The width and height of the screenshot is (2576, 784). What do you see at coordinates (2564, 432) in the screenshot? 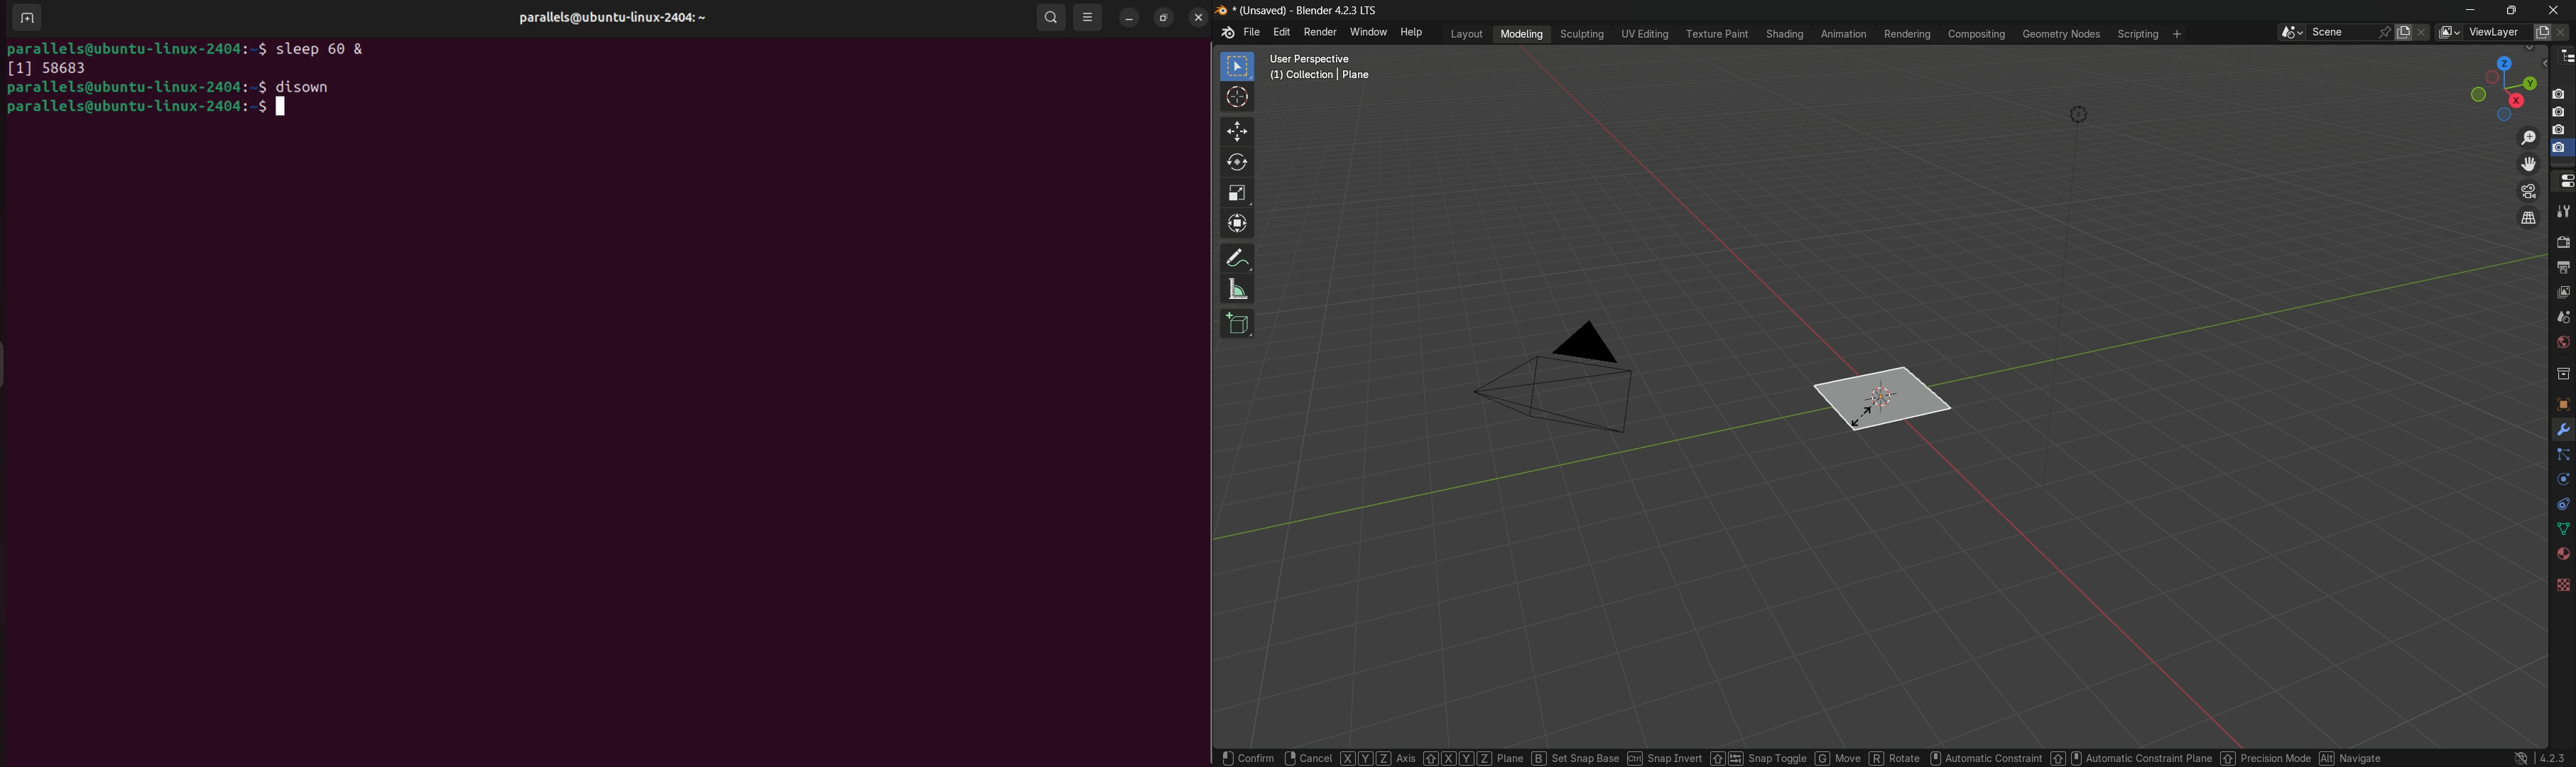
I see `tools` at bounding box center [2564, 432].